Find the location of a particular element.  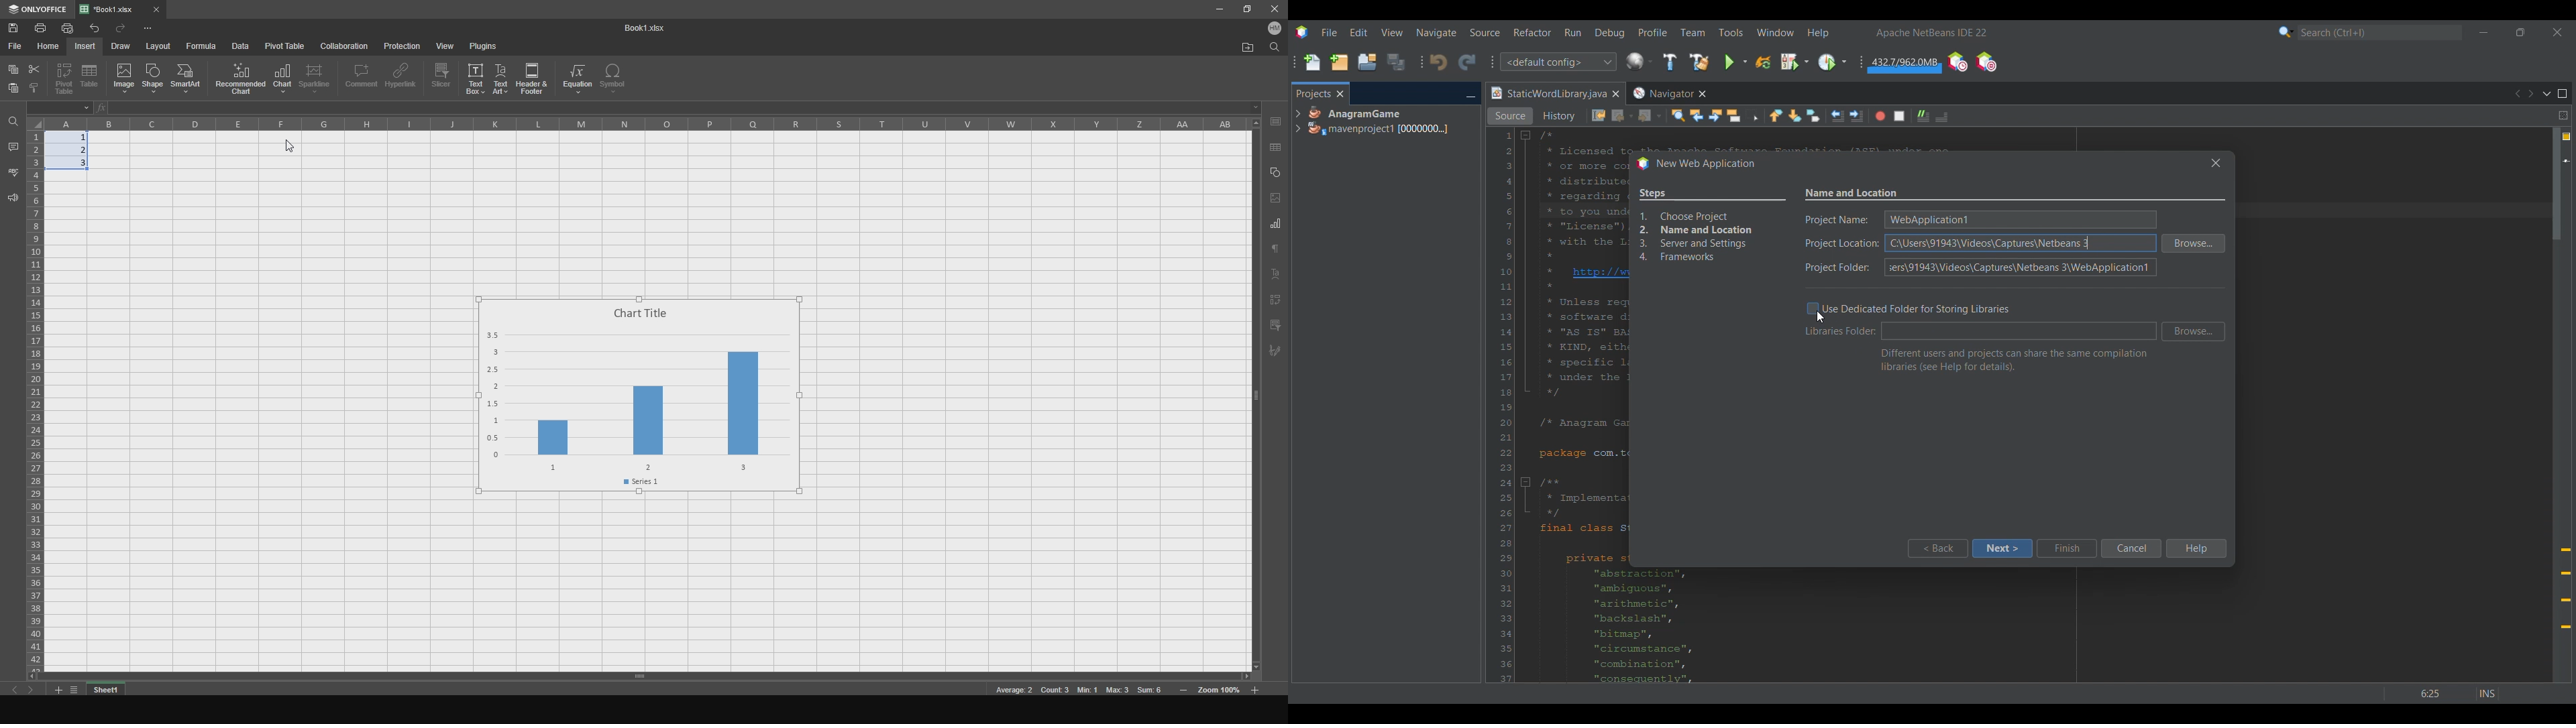

File menu is located at coordinates (1329, 32).